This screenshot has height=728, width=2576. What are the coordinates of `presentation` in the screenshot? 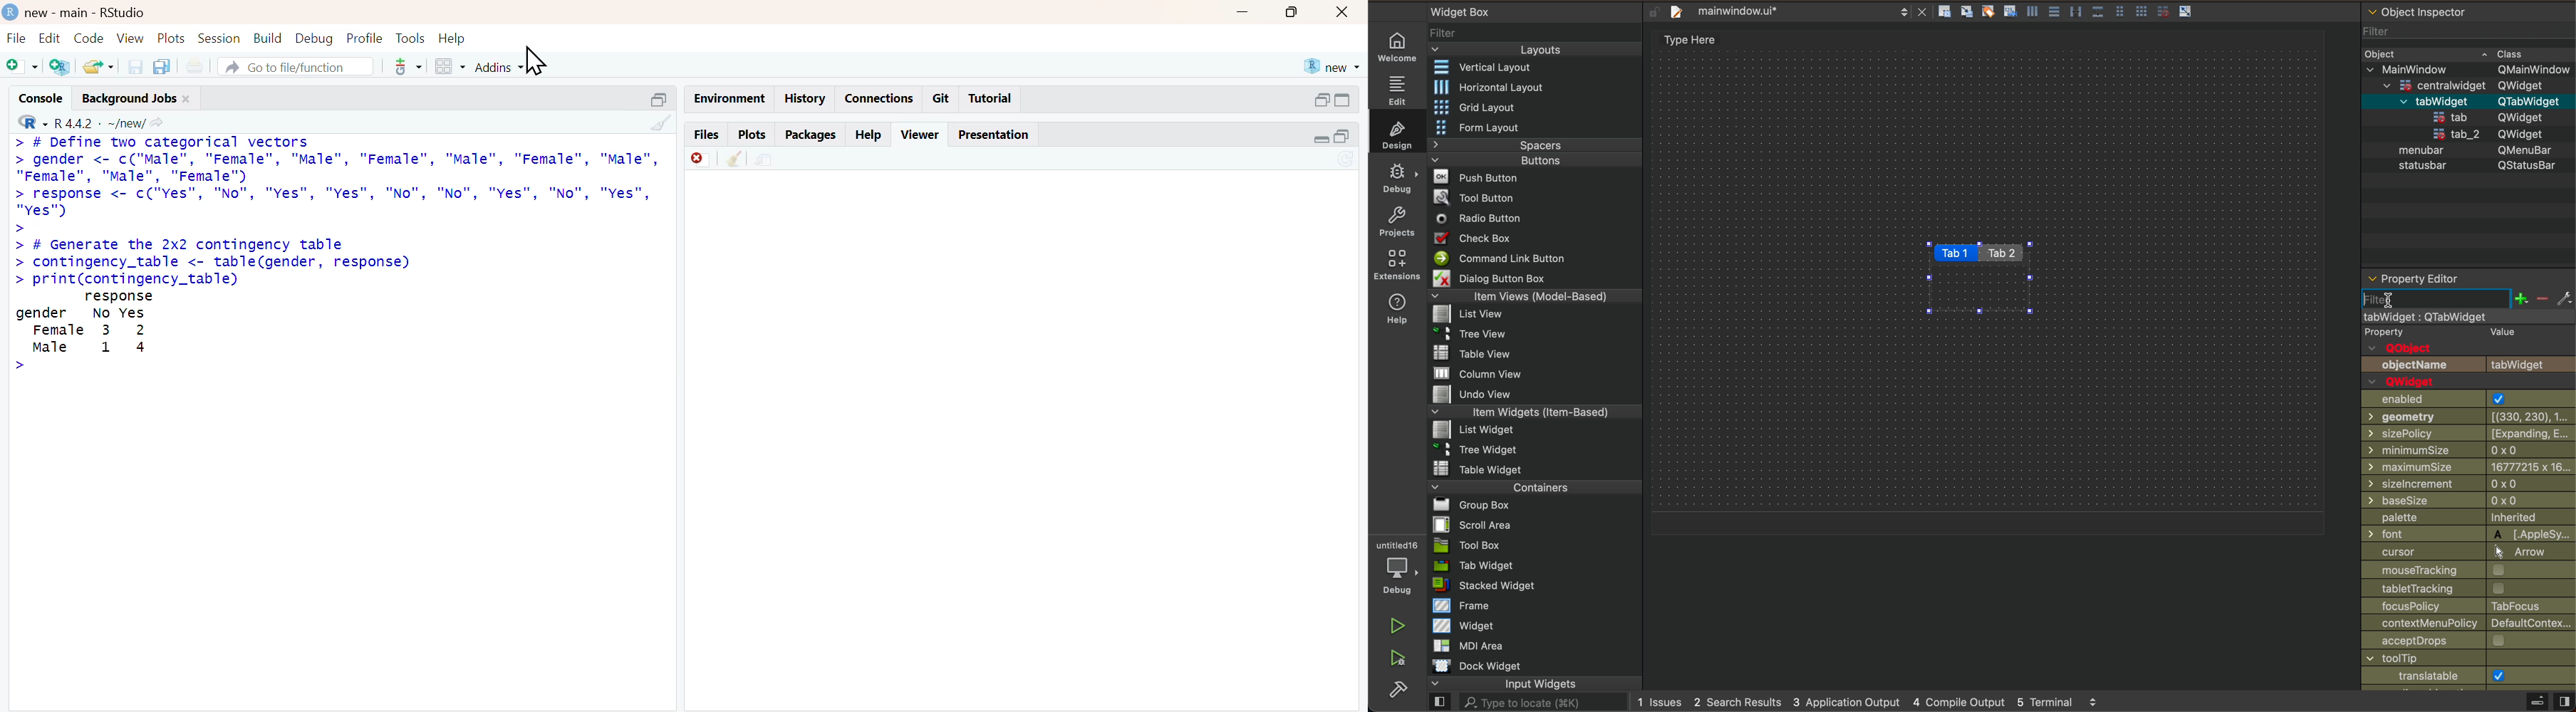 It's located at (997, 136).